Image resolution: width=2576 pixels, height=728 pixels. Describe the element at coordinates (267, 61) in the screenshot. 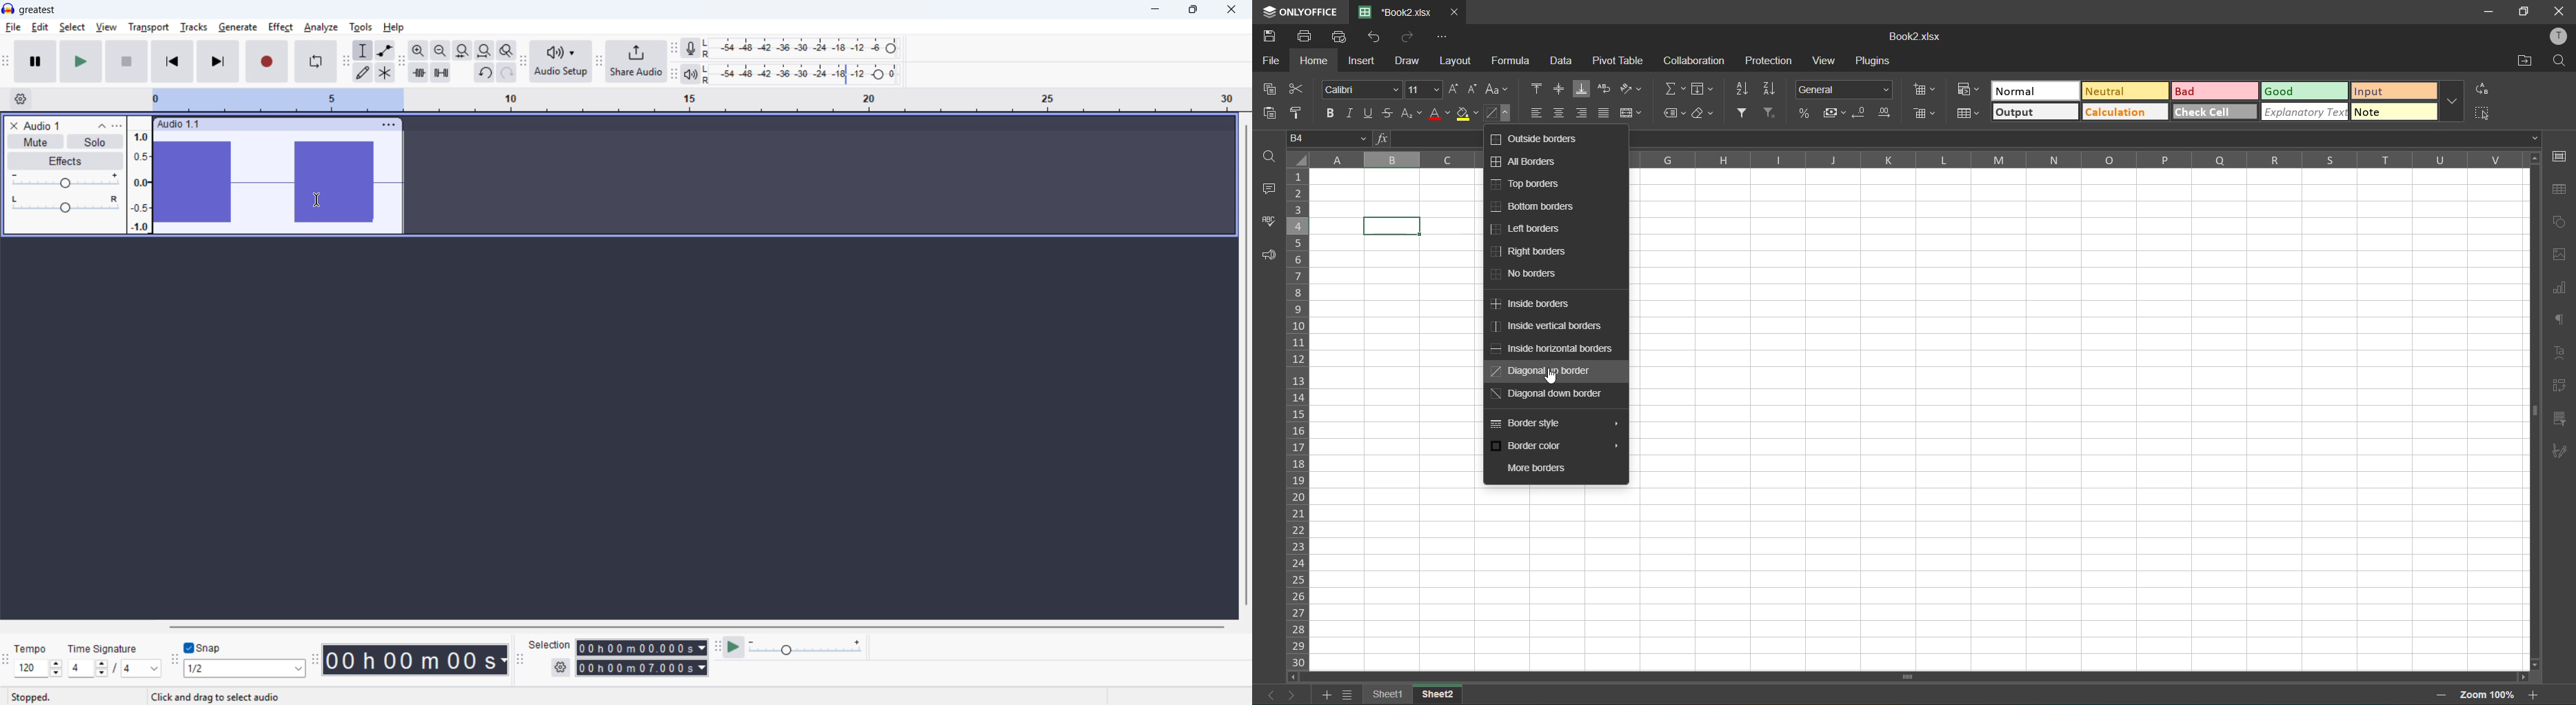

I see `Record ` at that location.